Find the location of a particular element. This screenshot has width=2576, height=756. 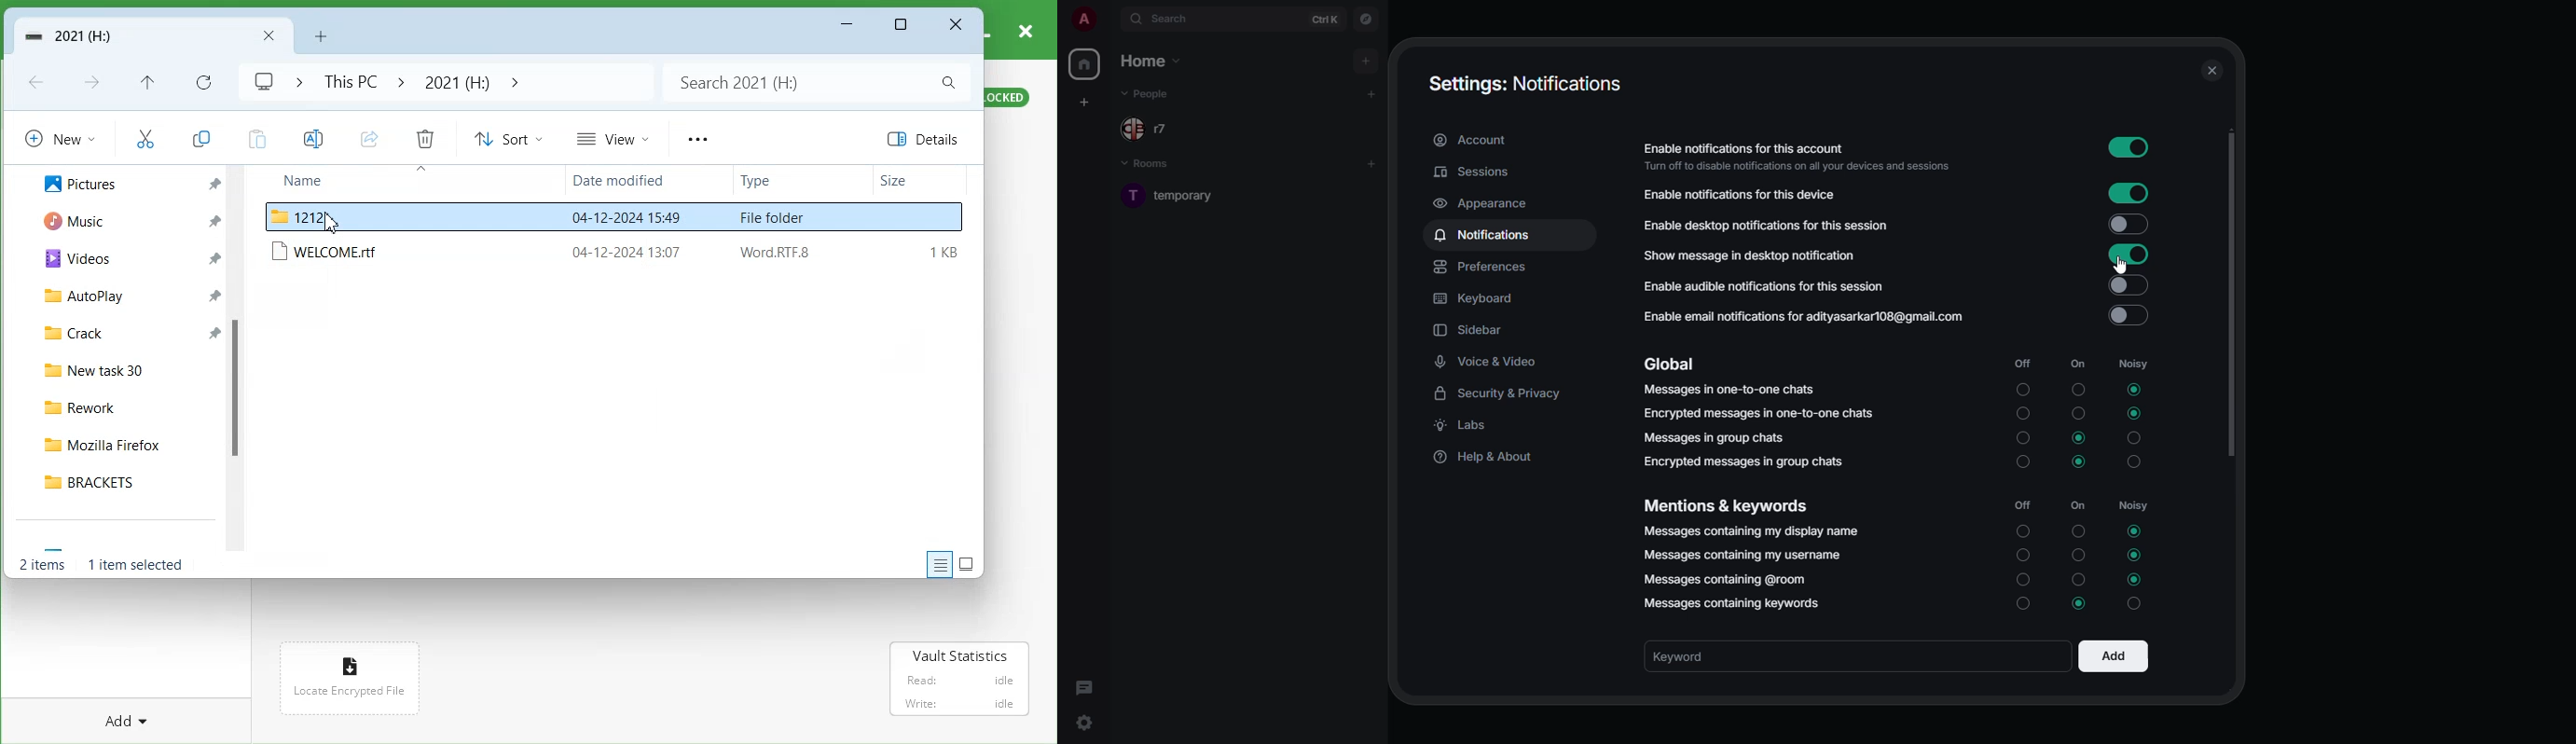

turn on is located at coordinates (2023, 558).